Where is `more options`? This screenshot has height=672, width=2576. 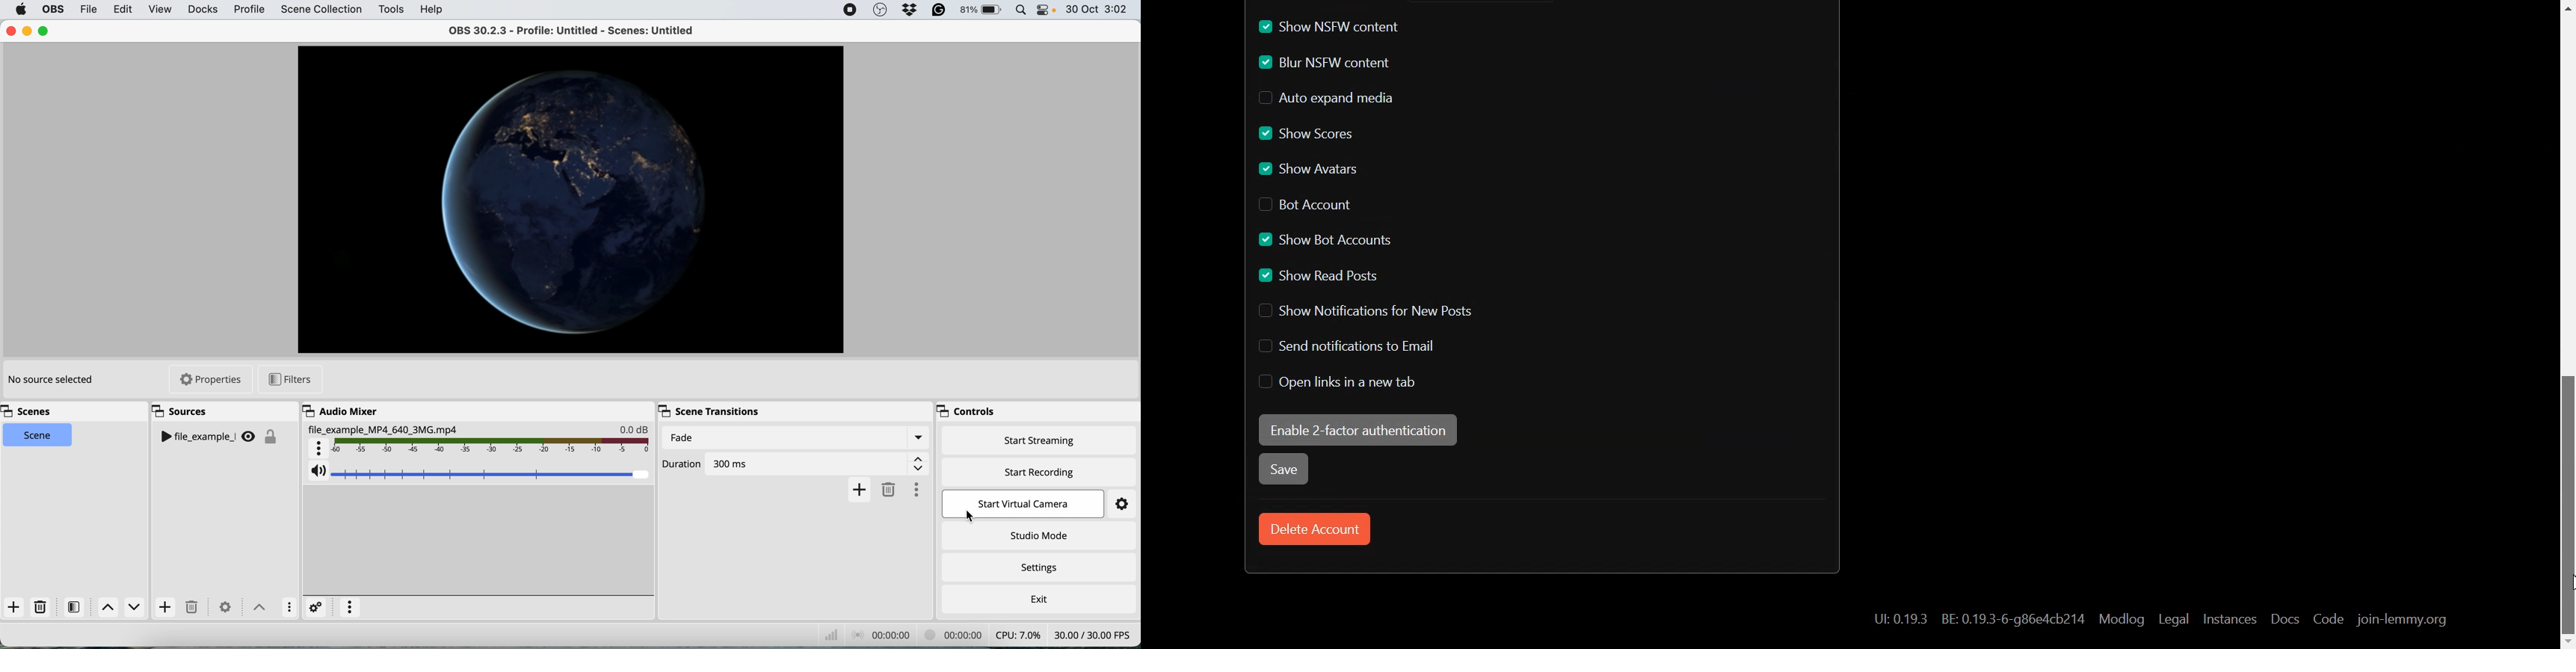
more options is located at coordinates (349, 606).